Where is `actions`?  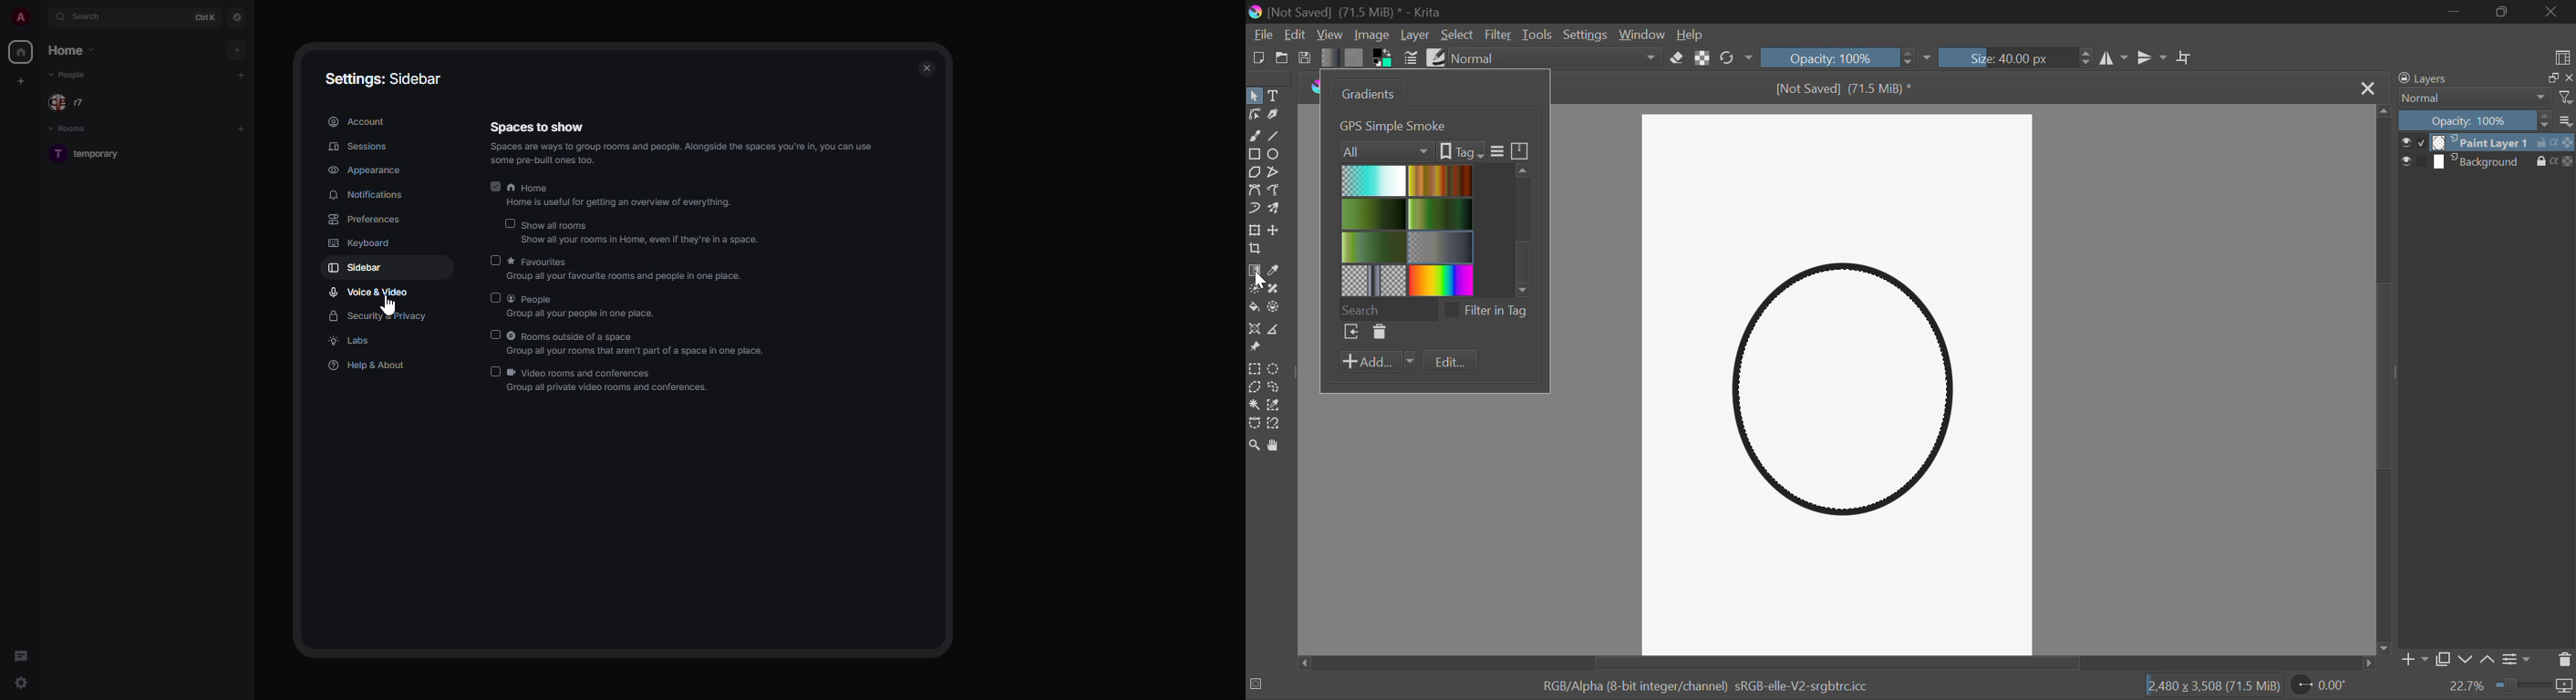
actions is located at coordinates (2555, 143).